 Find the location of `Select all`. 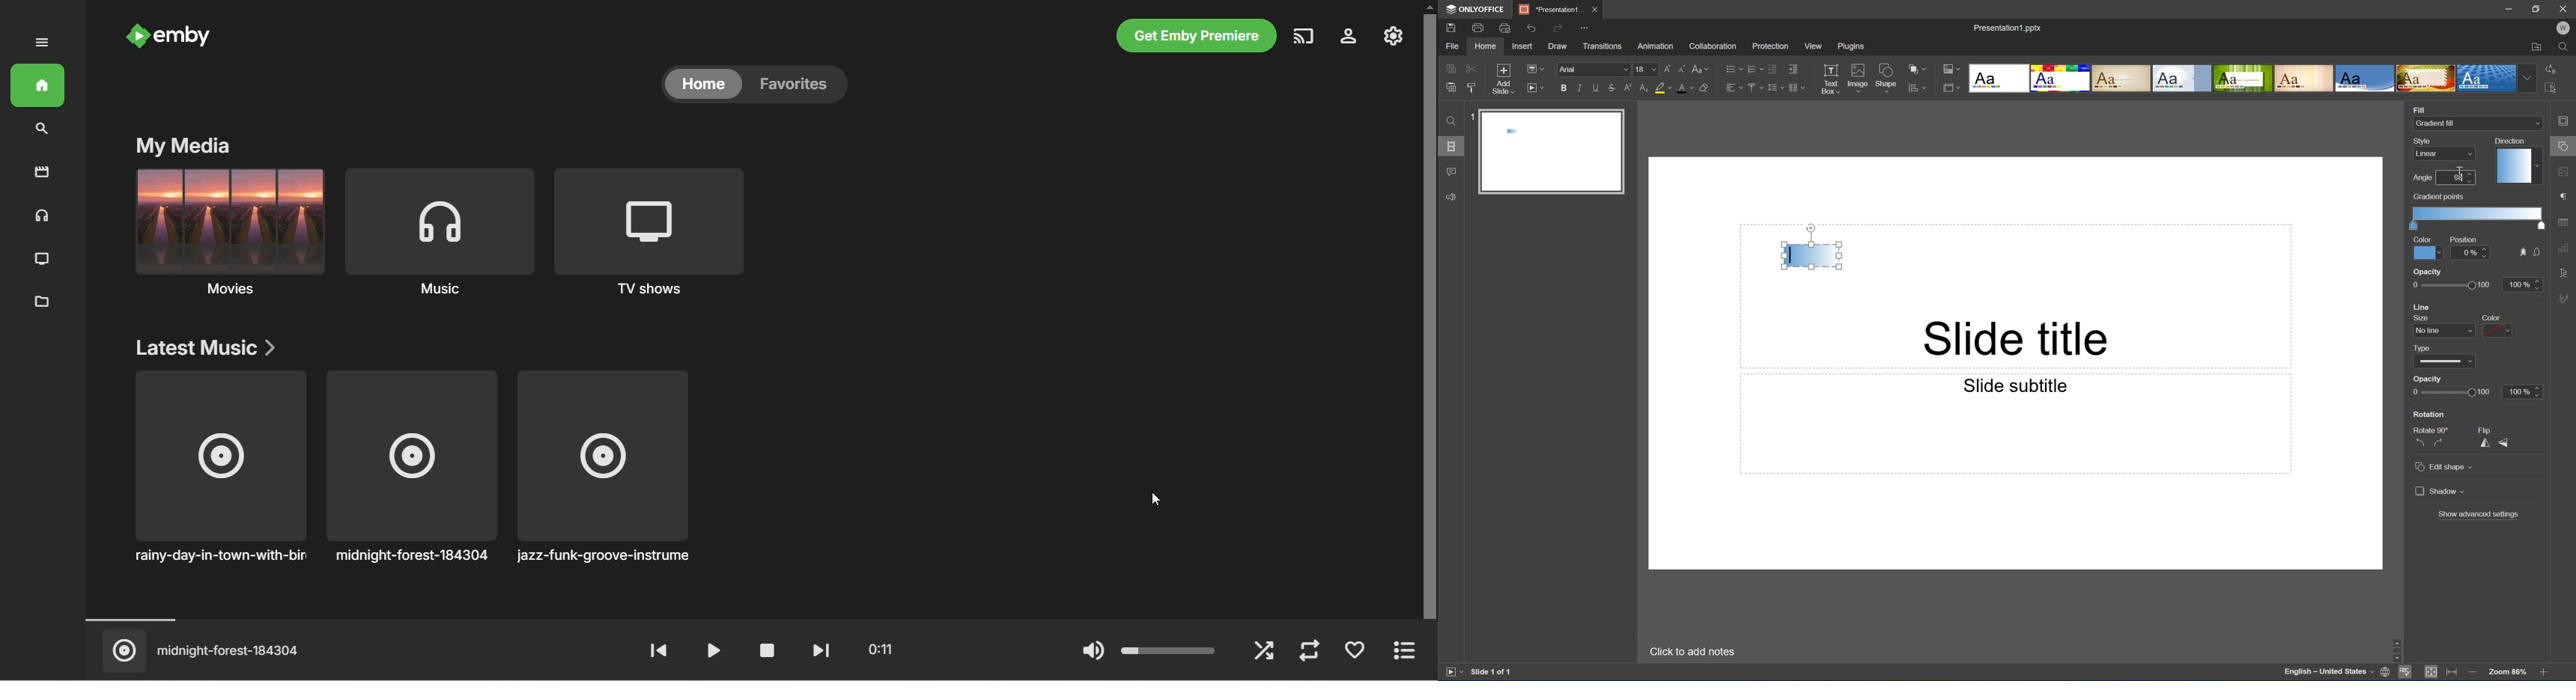

Select all is located at coordinates (2554, 91).